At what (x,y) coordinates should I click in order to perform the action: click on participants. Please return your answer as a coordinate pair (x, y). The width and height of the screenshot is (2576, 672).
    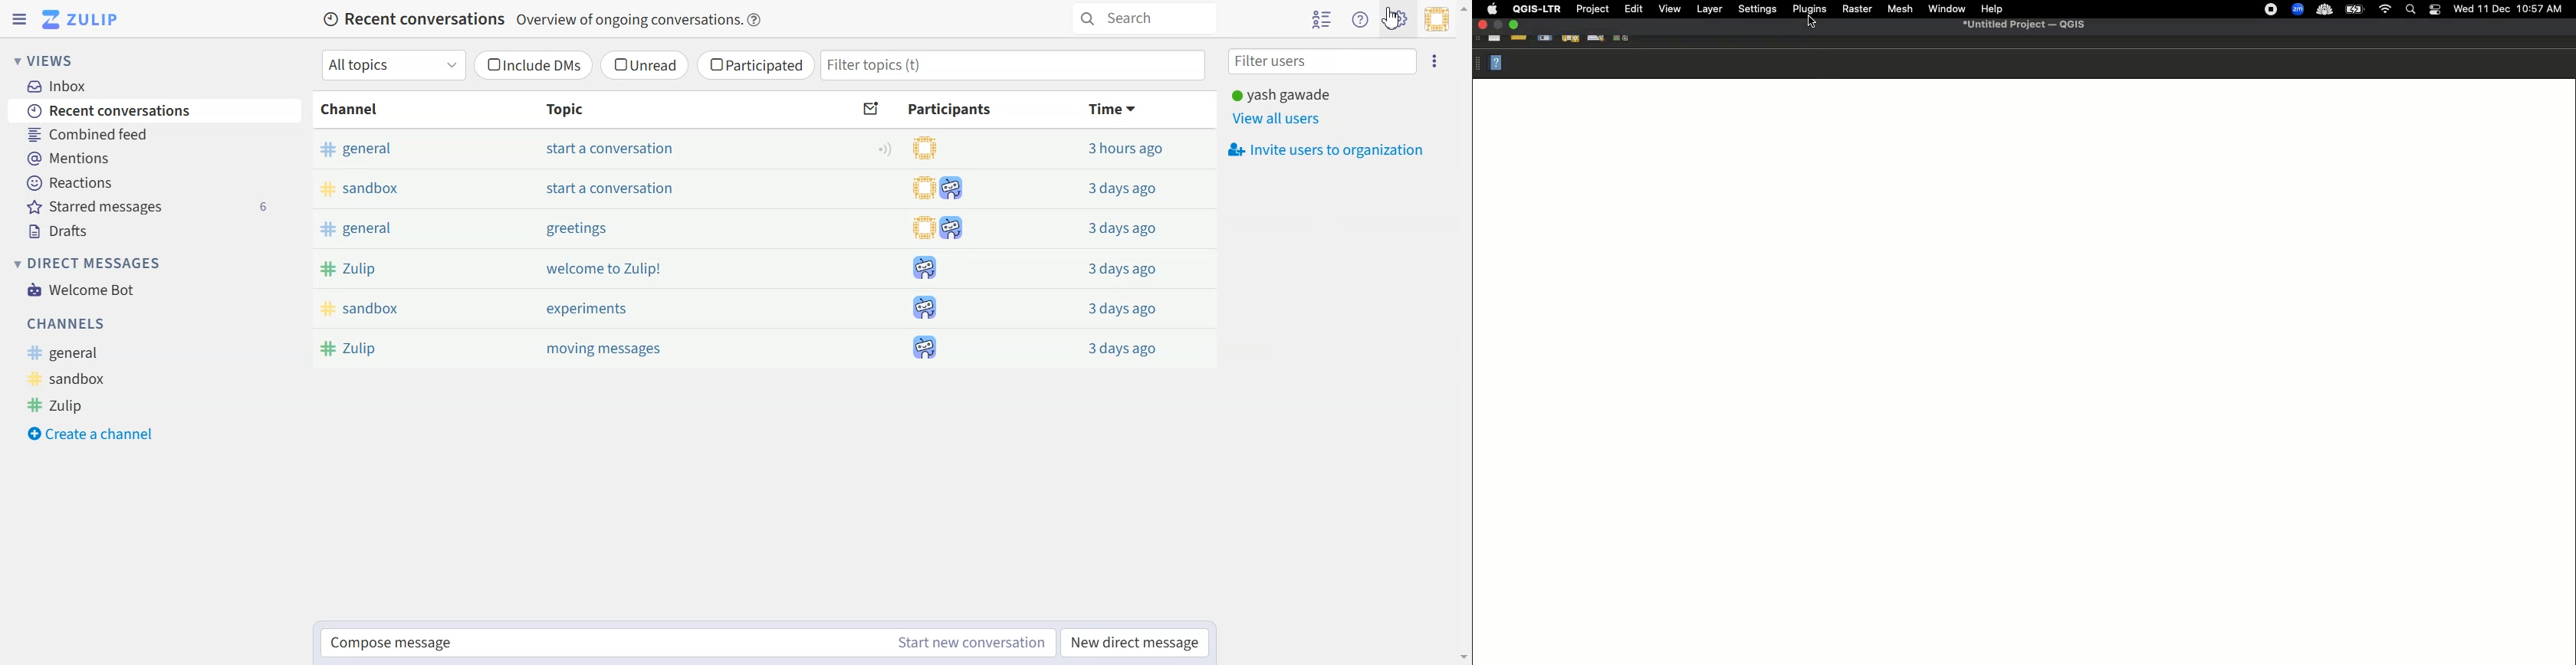
    Looking at the image, I should click on (927, 310).